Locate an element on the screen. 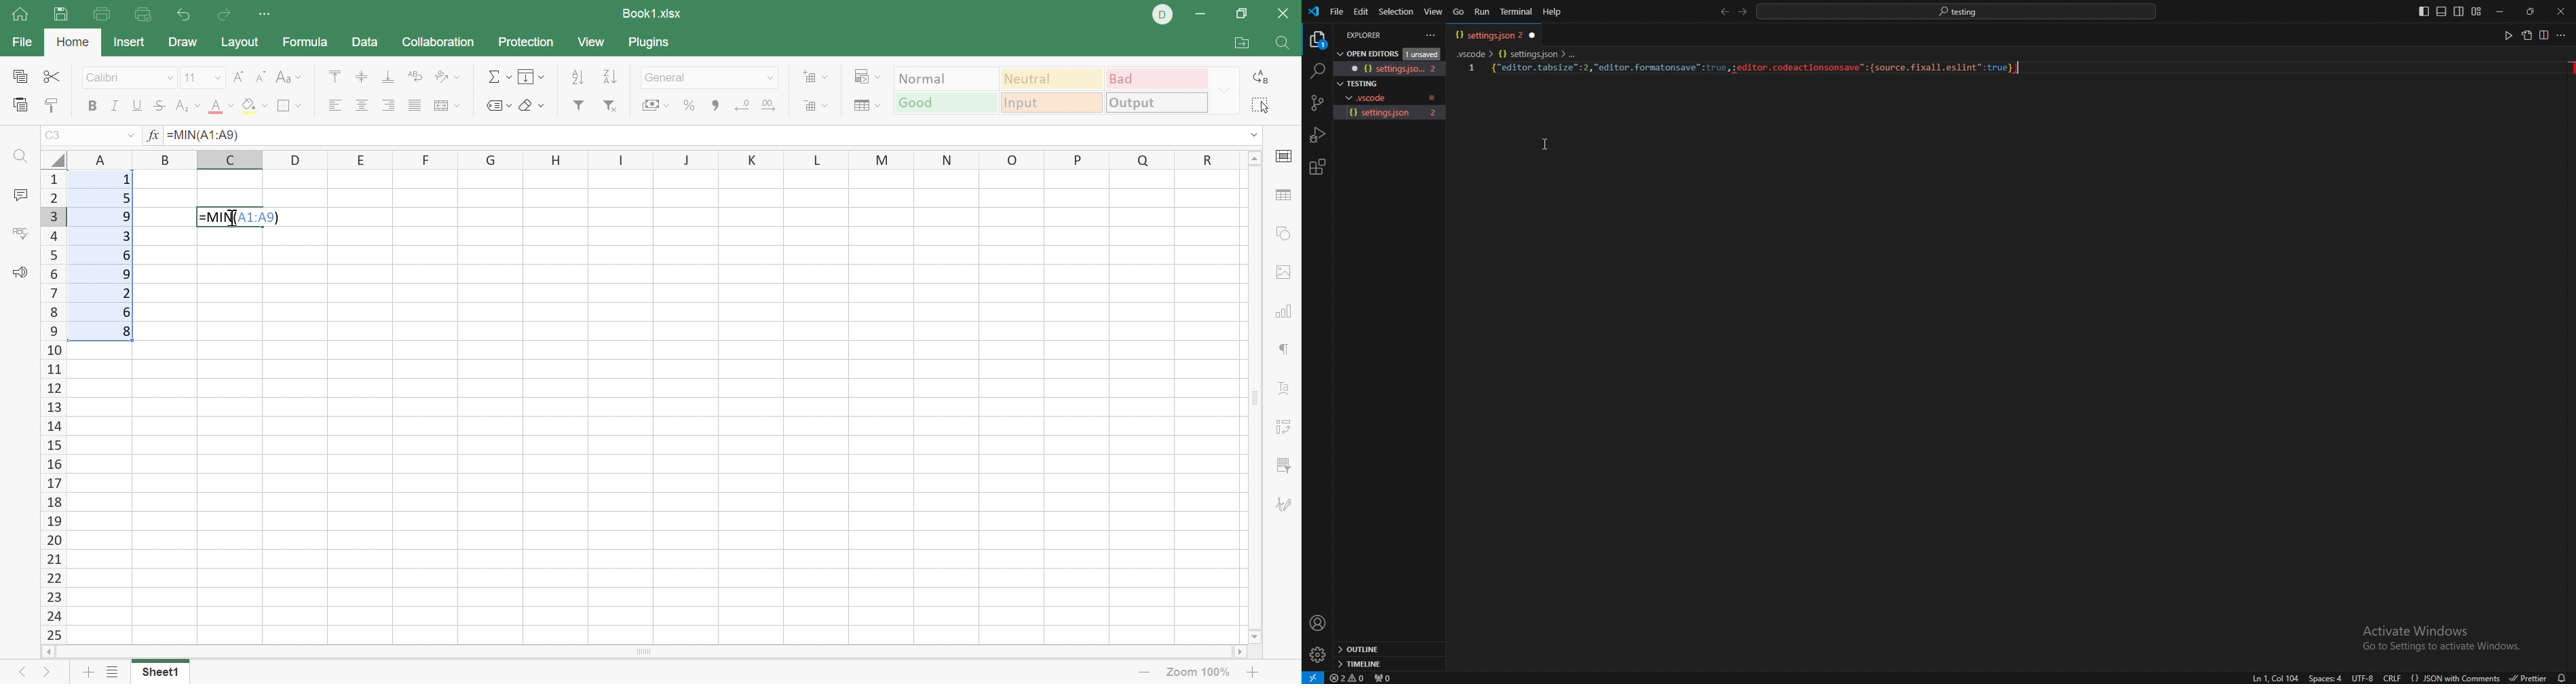  =MIN(A1:A9) is located at coordinates (240, 216).